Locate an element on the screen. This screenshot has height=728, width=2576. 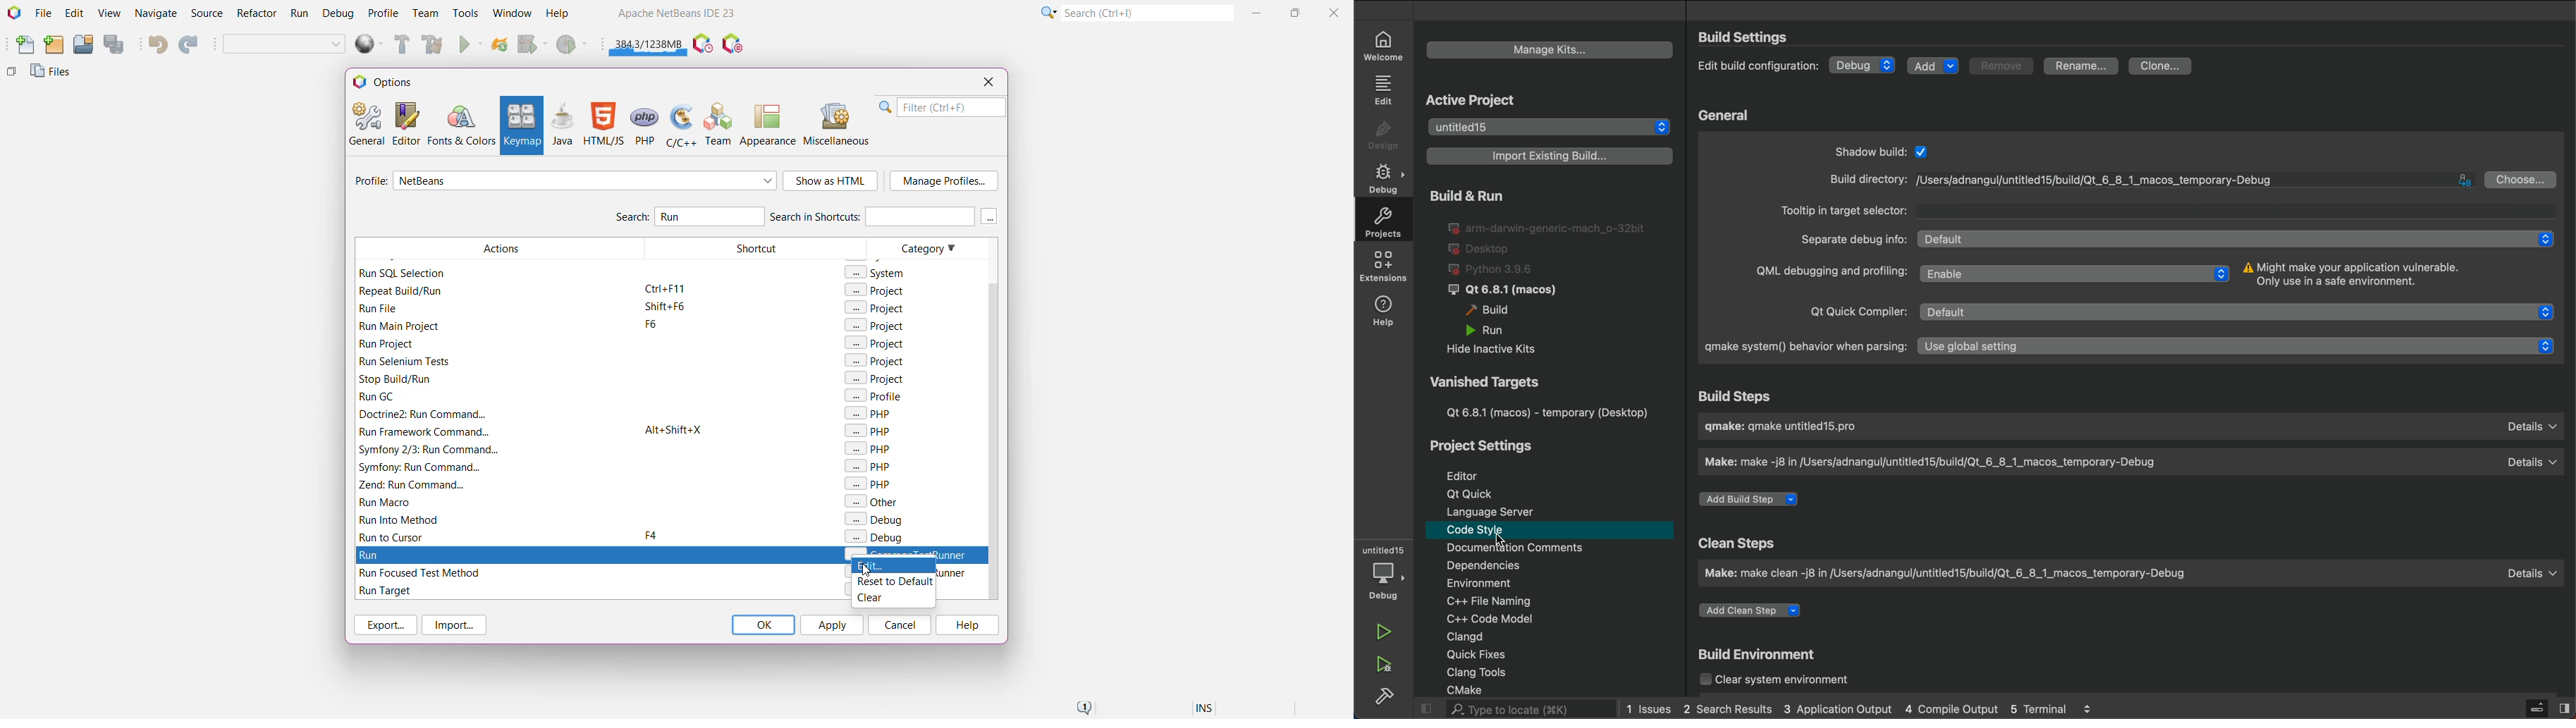
quick fixes is located at coordinates (1489, 654).